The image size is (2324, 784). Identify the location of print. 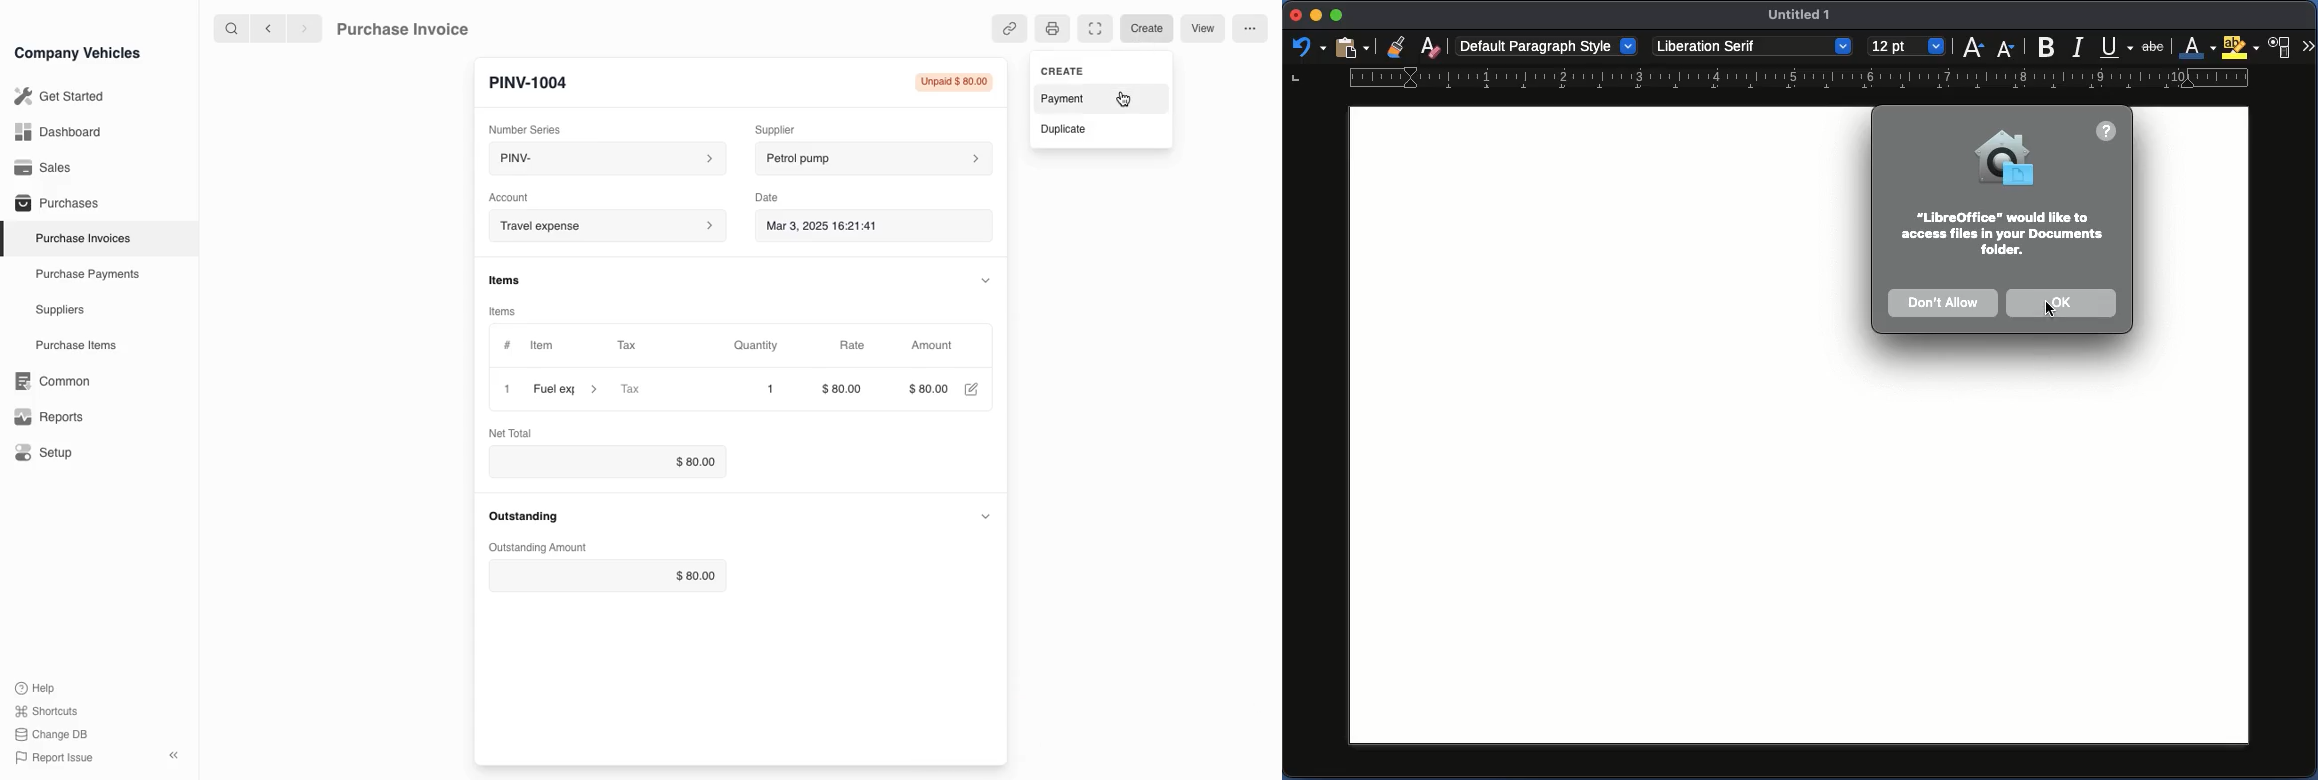
(1051, 30).